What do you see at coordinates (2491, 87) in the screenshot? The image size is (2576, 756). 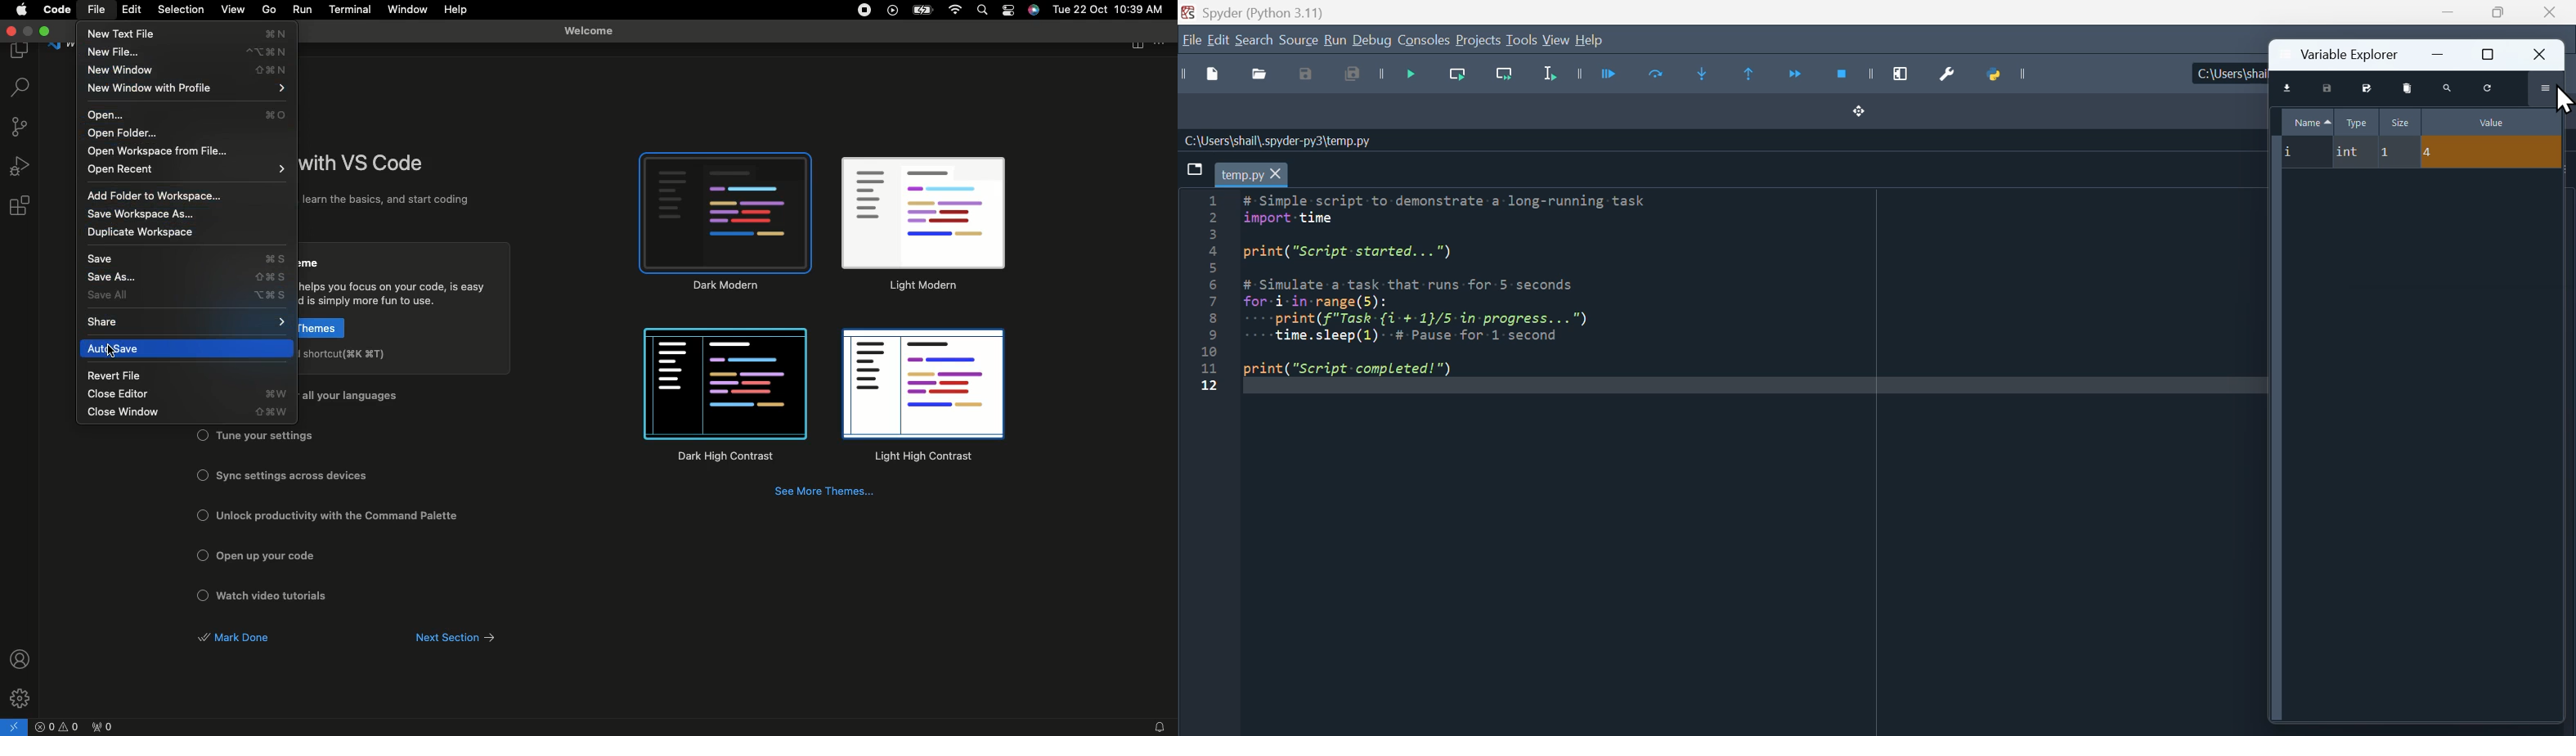 I see `refresh variables` at bounding box center [2491, 87].